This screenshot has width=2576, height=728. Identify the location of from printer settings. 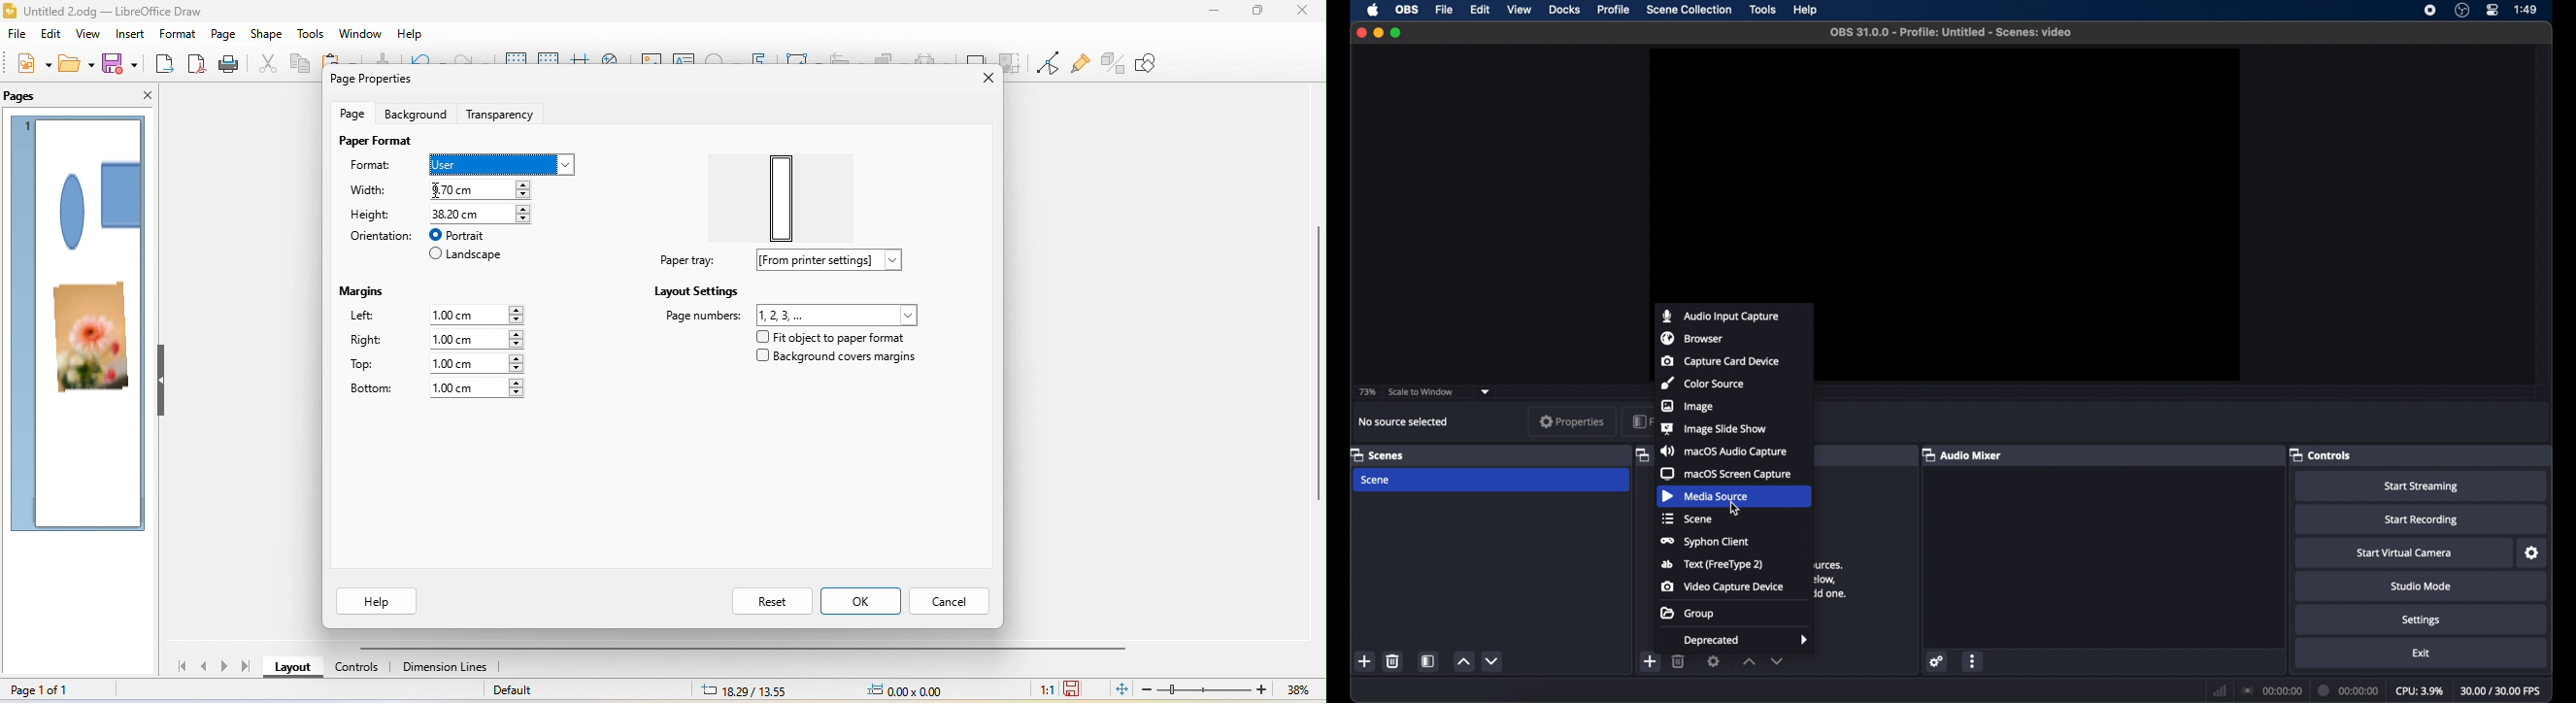
(825, 261).